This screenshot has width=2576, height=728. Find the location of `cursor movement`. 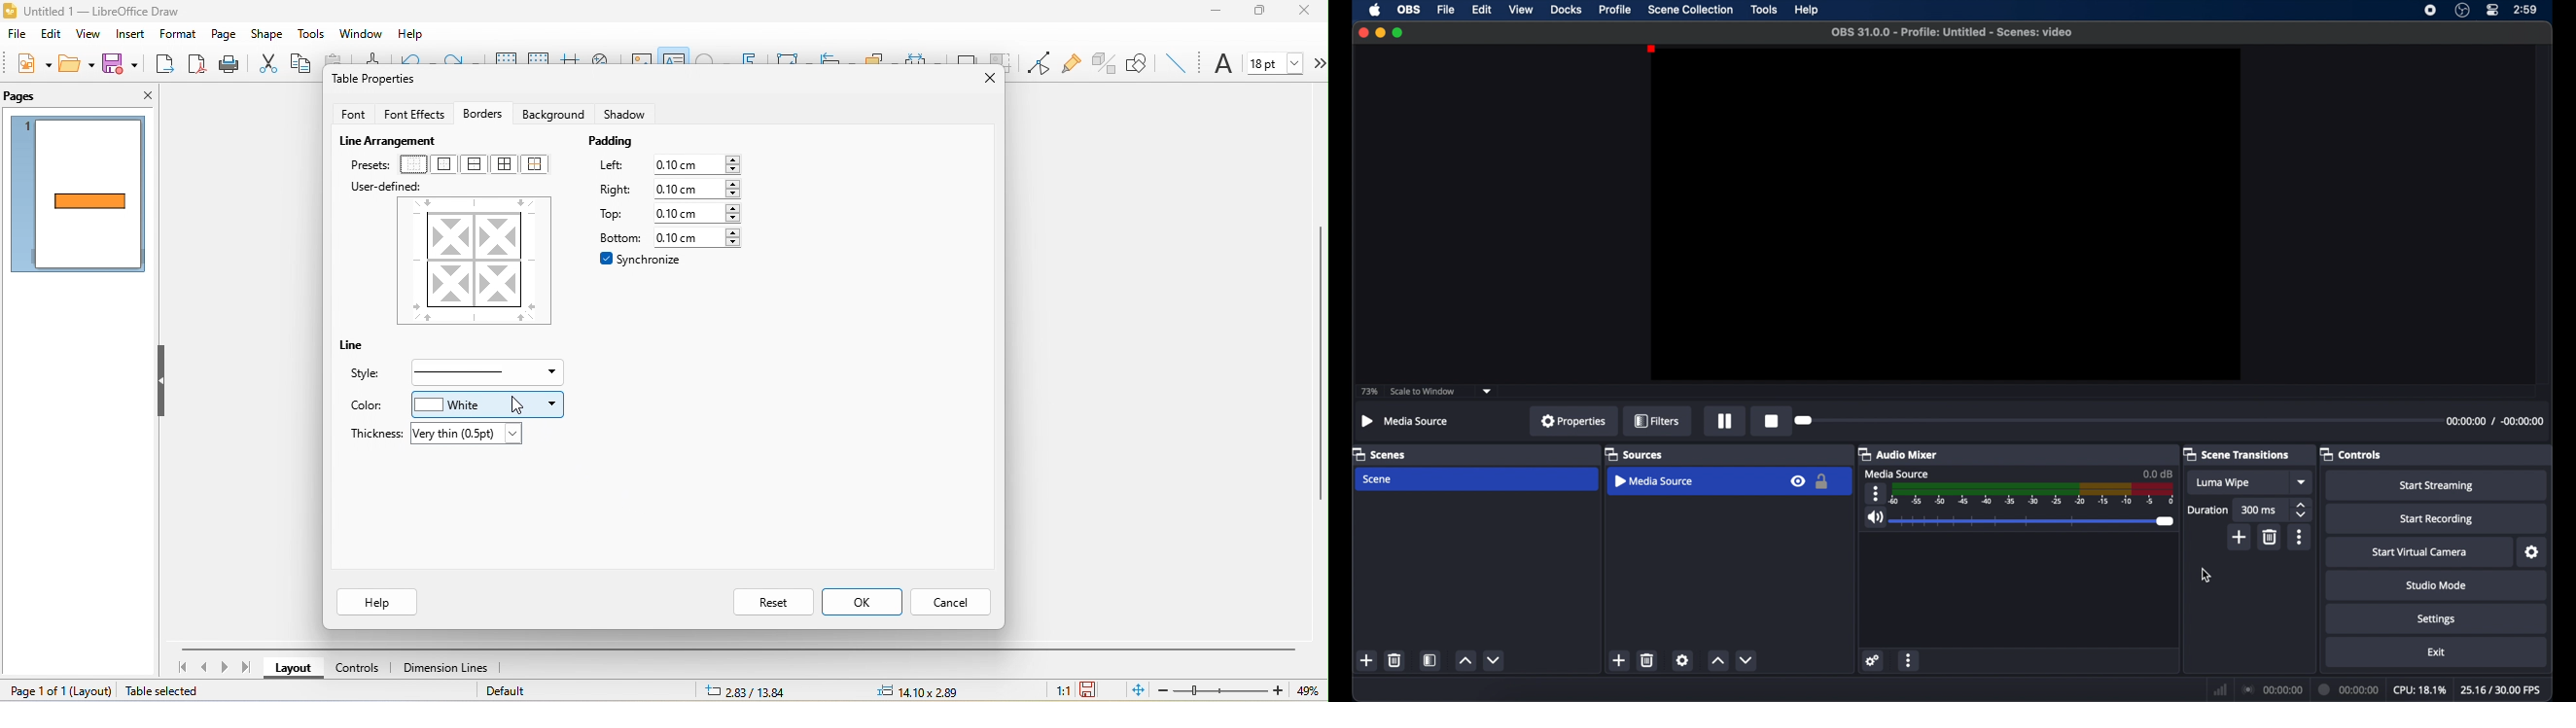

cursor movement is located at coordinates (525, 404).